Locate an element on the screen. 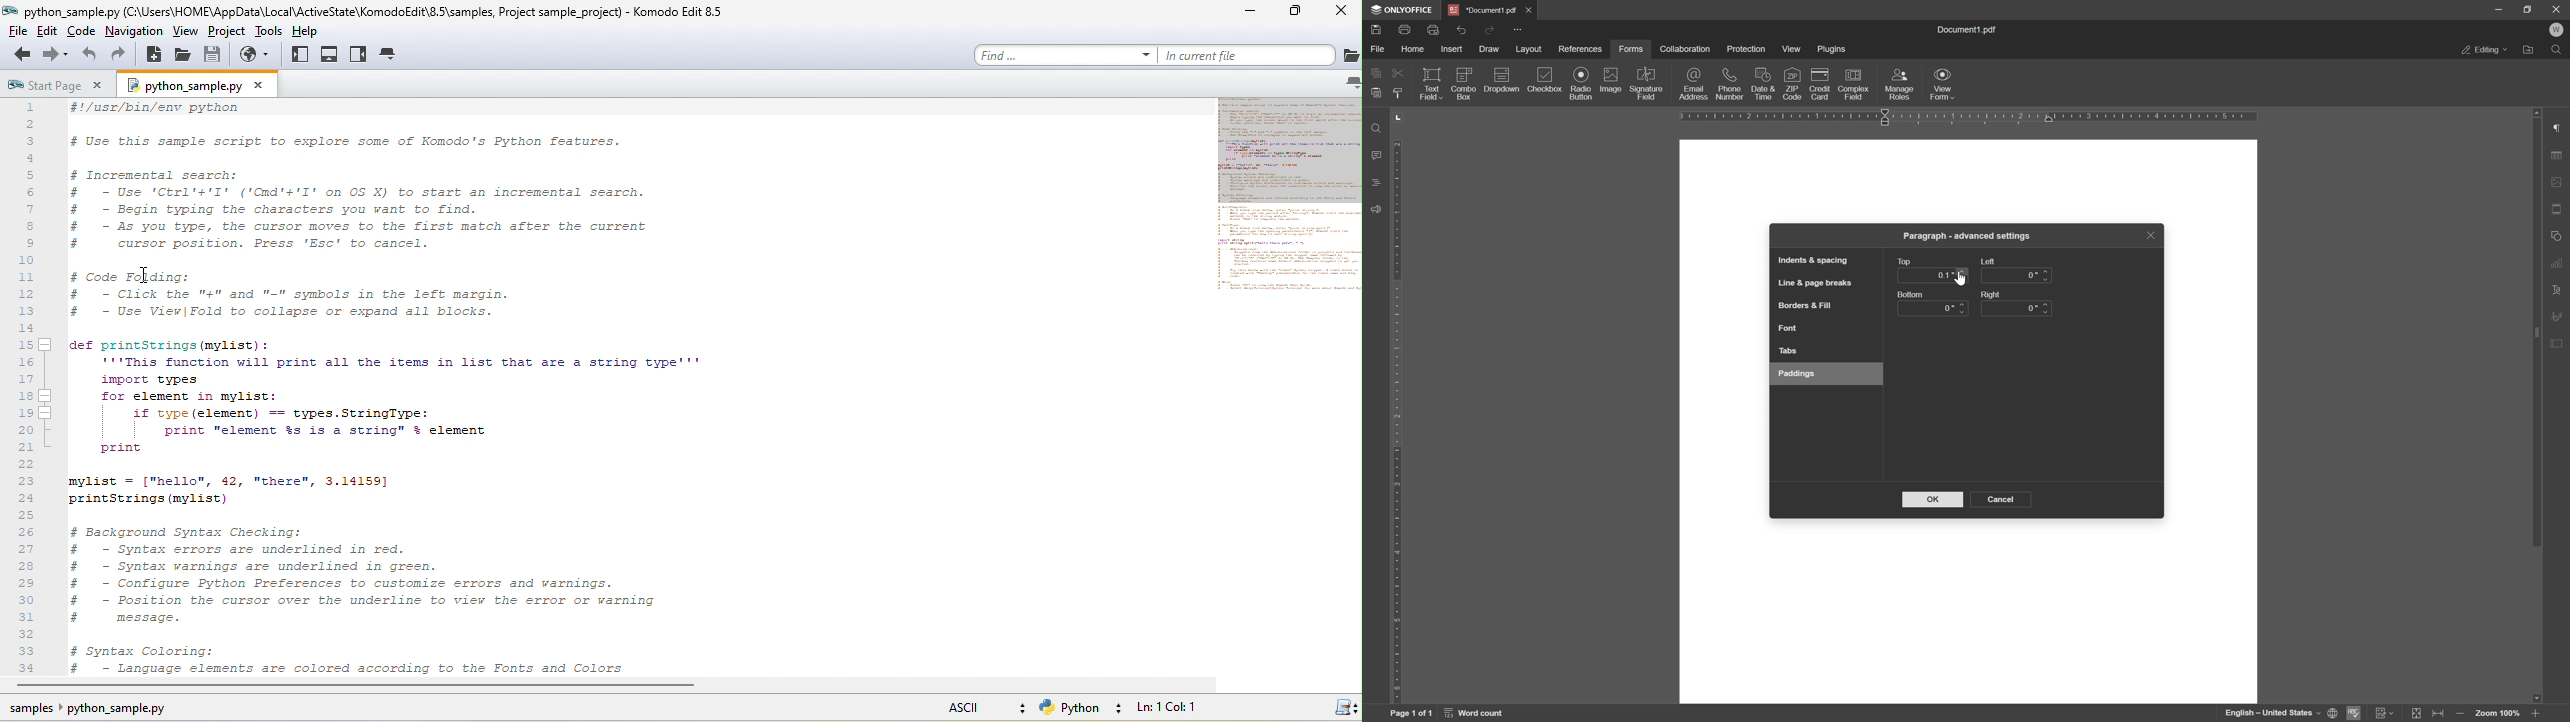 The width and height of the screenshot is (2576, 728). restore down is located at coordinates (2529, 10).